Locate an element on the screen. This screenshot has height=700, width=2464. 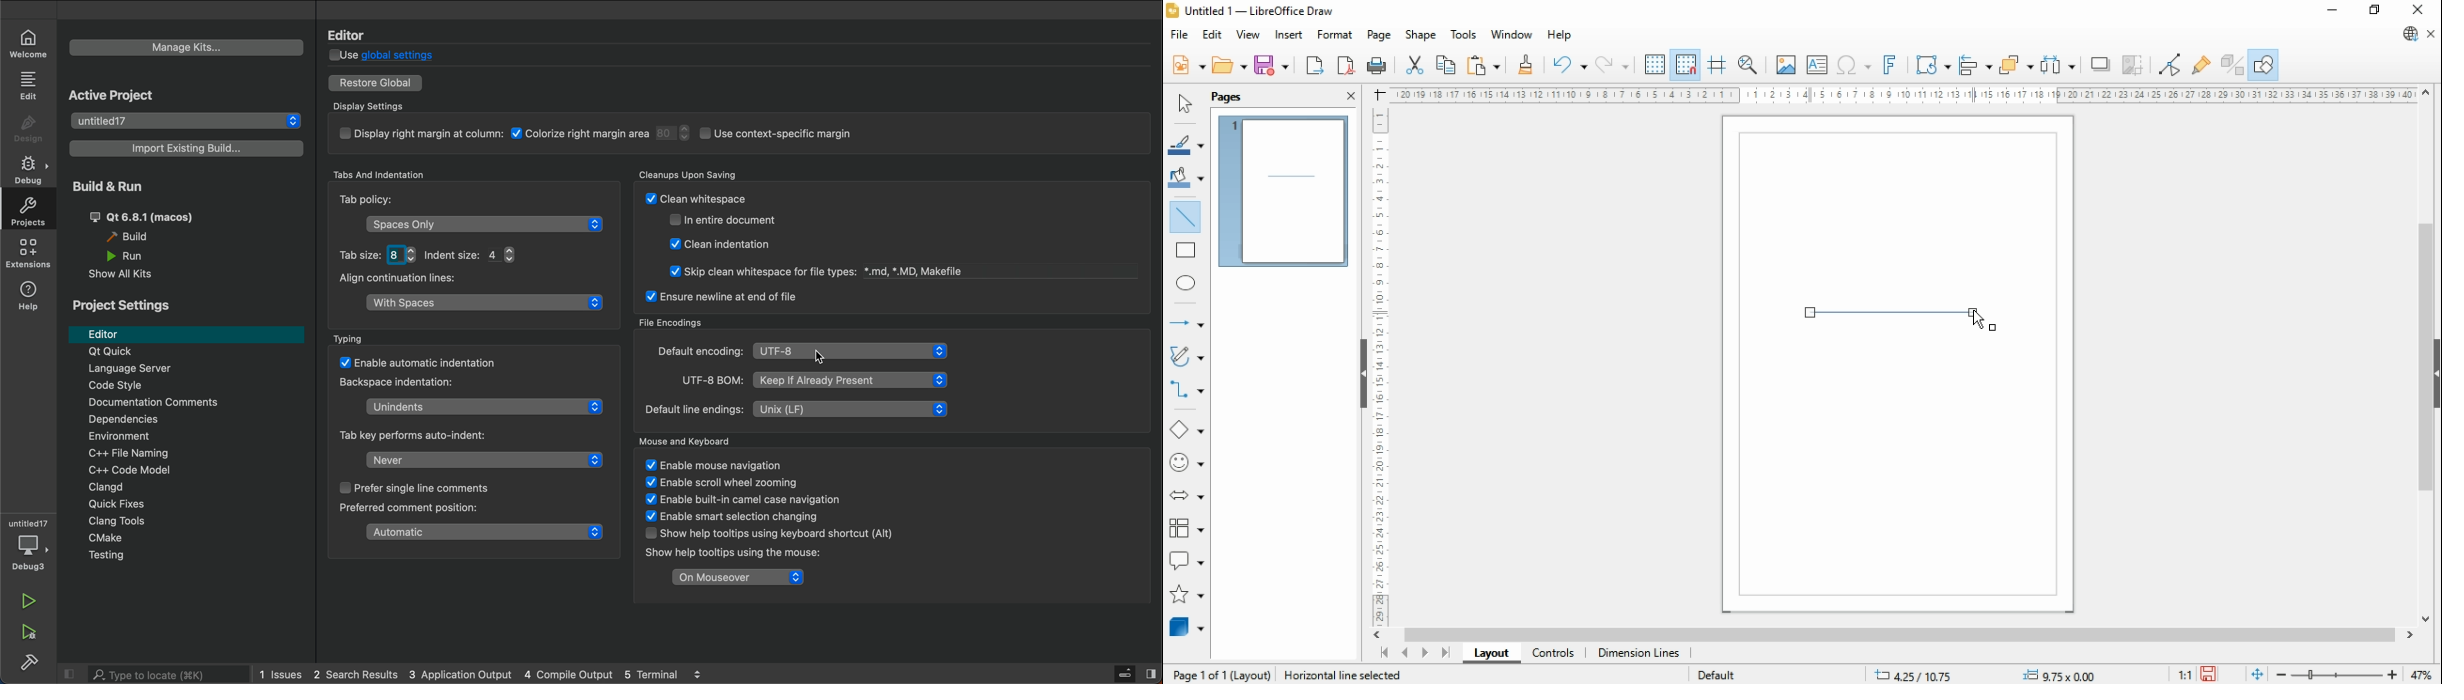
dimension lines is located at coordinates (1639, 654).